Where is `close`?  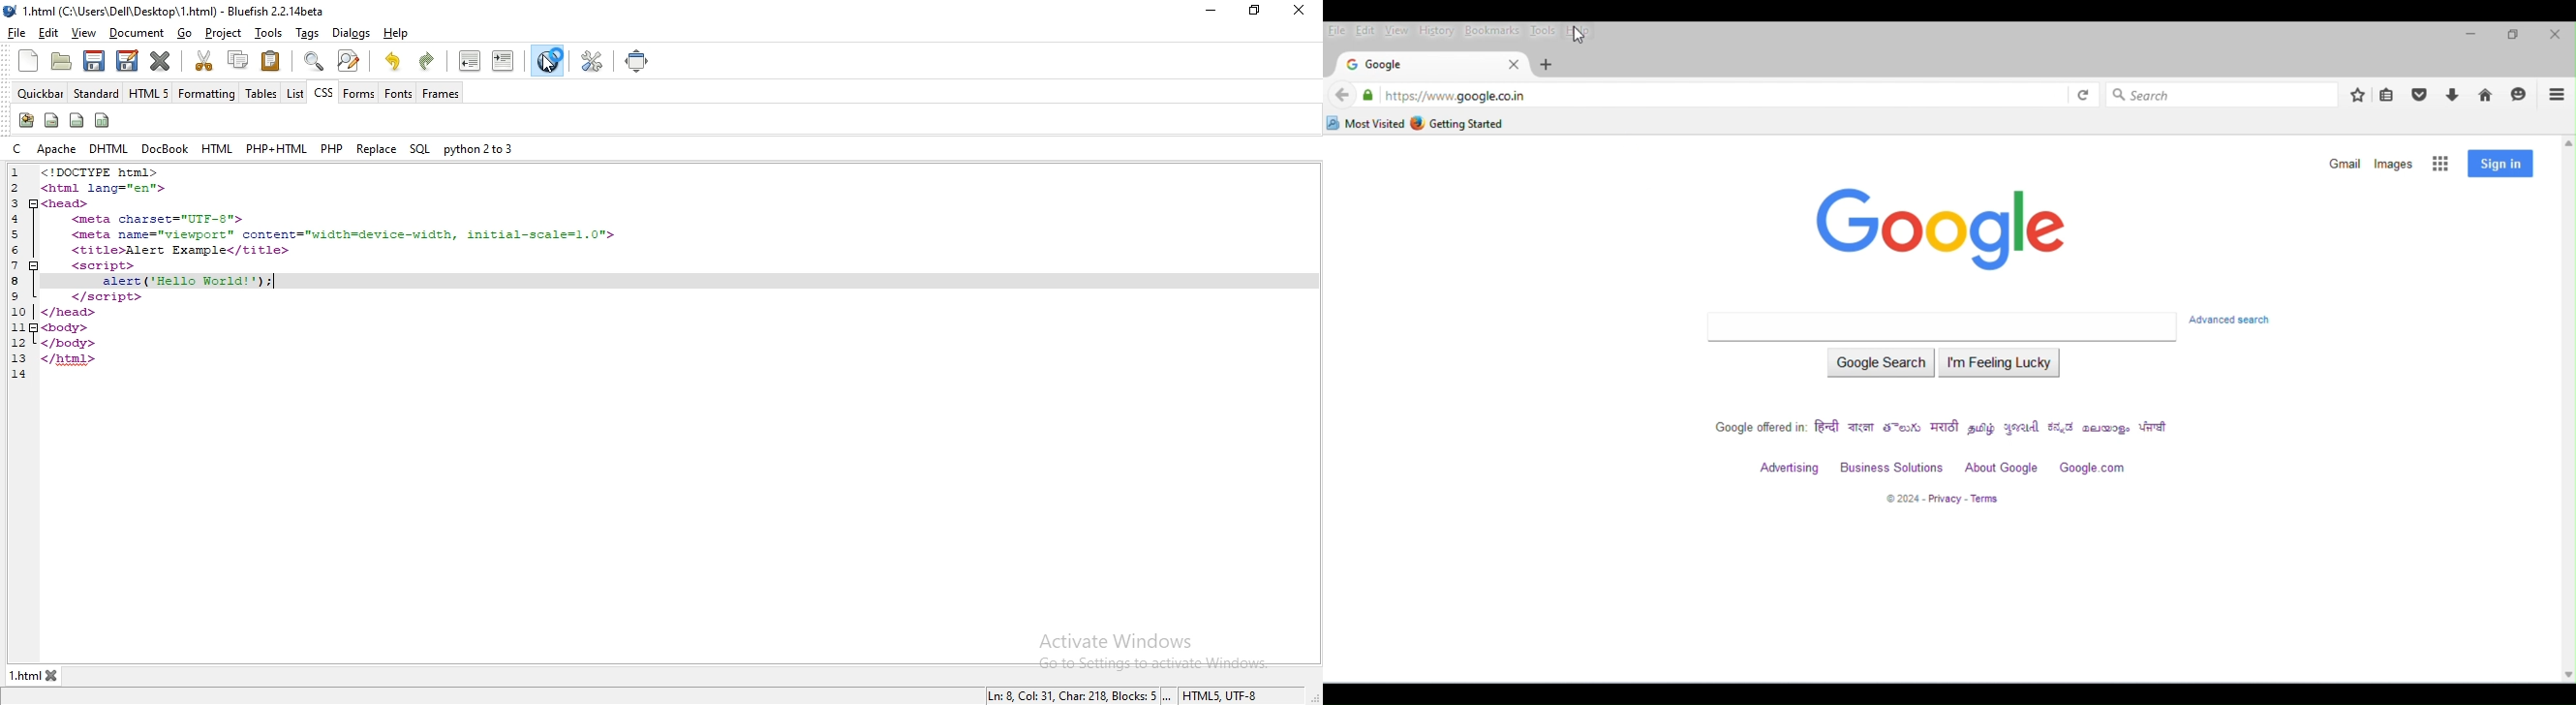 close is located at coordinates (2554, 35).